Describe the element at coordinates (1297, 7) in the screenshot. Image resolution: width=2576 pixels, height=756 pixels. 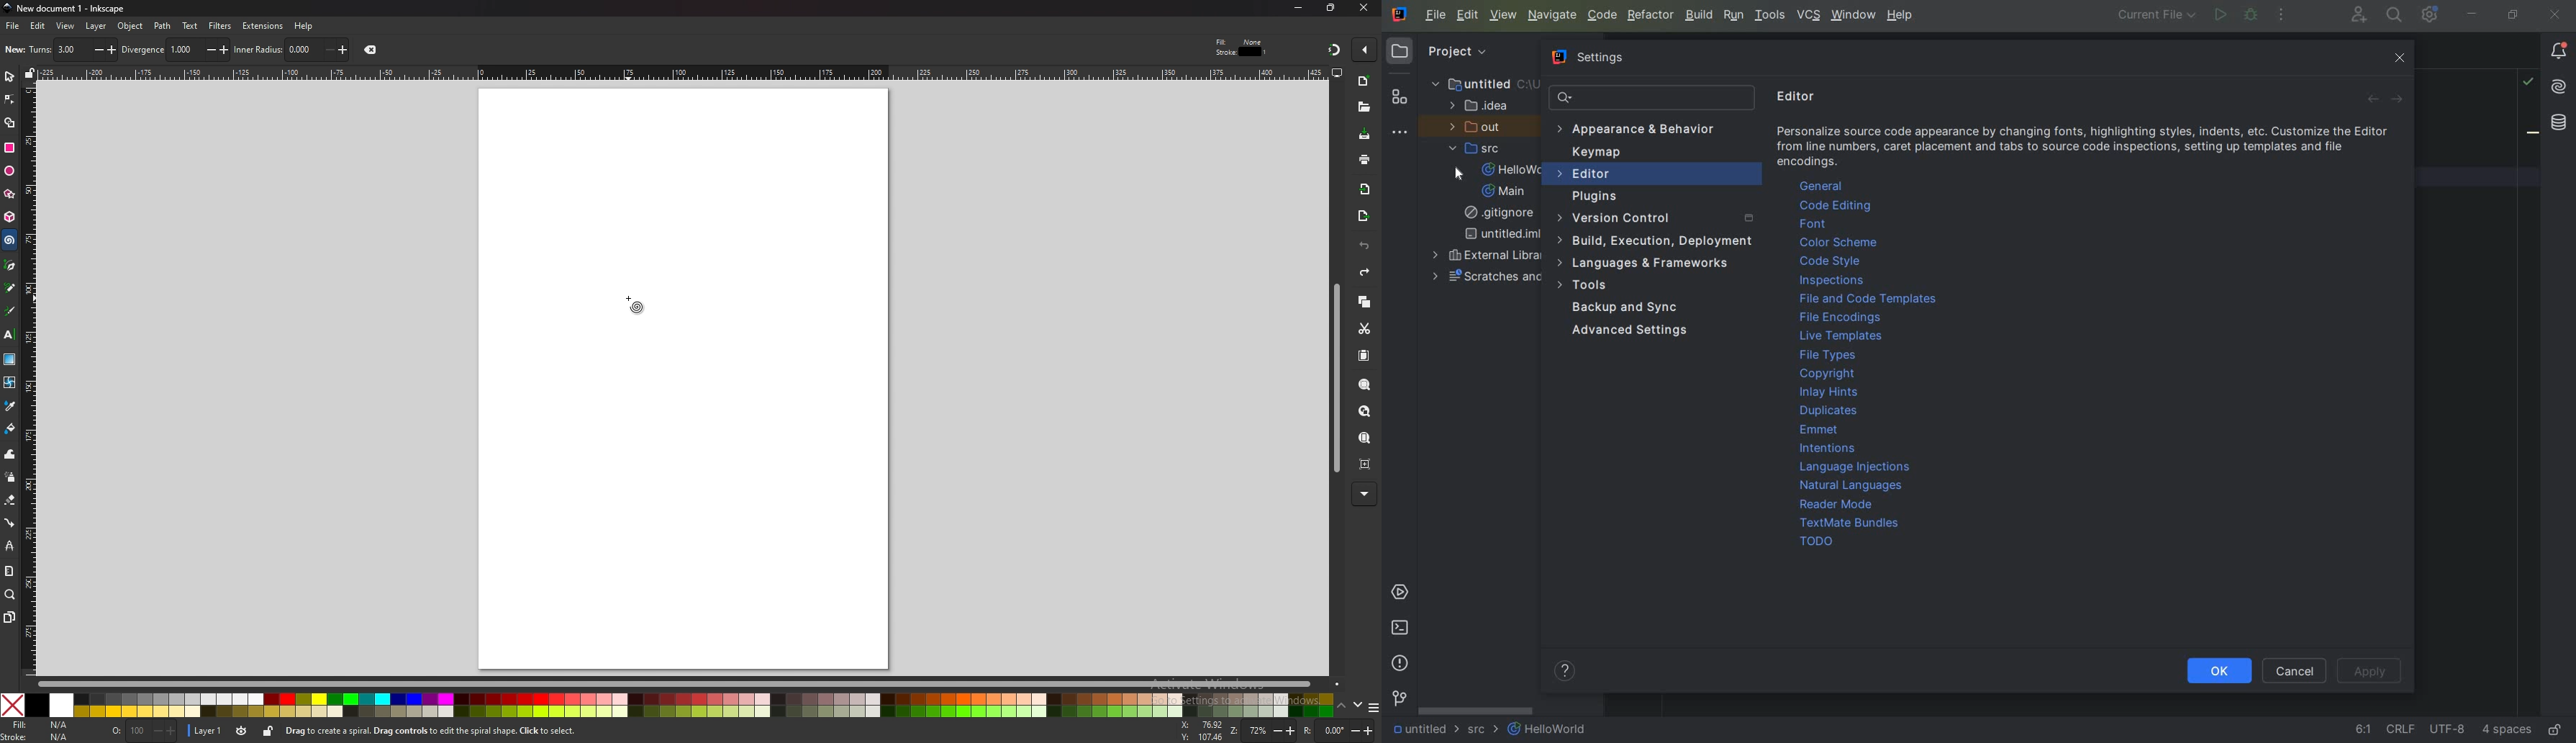
I see `minimize` at that location.